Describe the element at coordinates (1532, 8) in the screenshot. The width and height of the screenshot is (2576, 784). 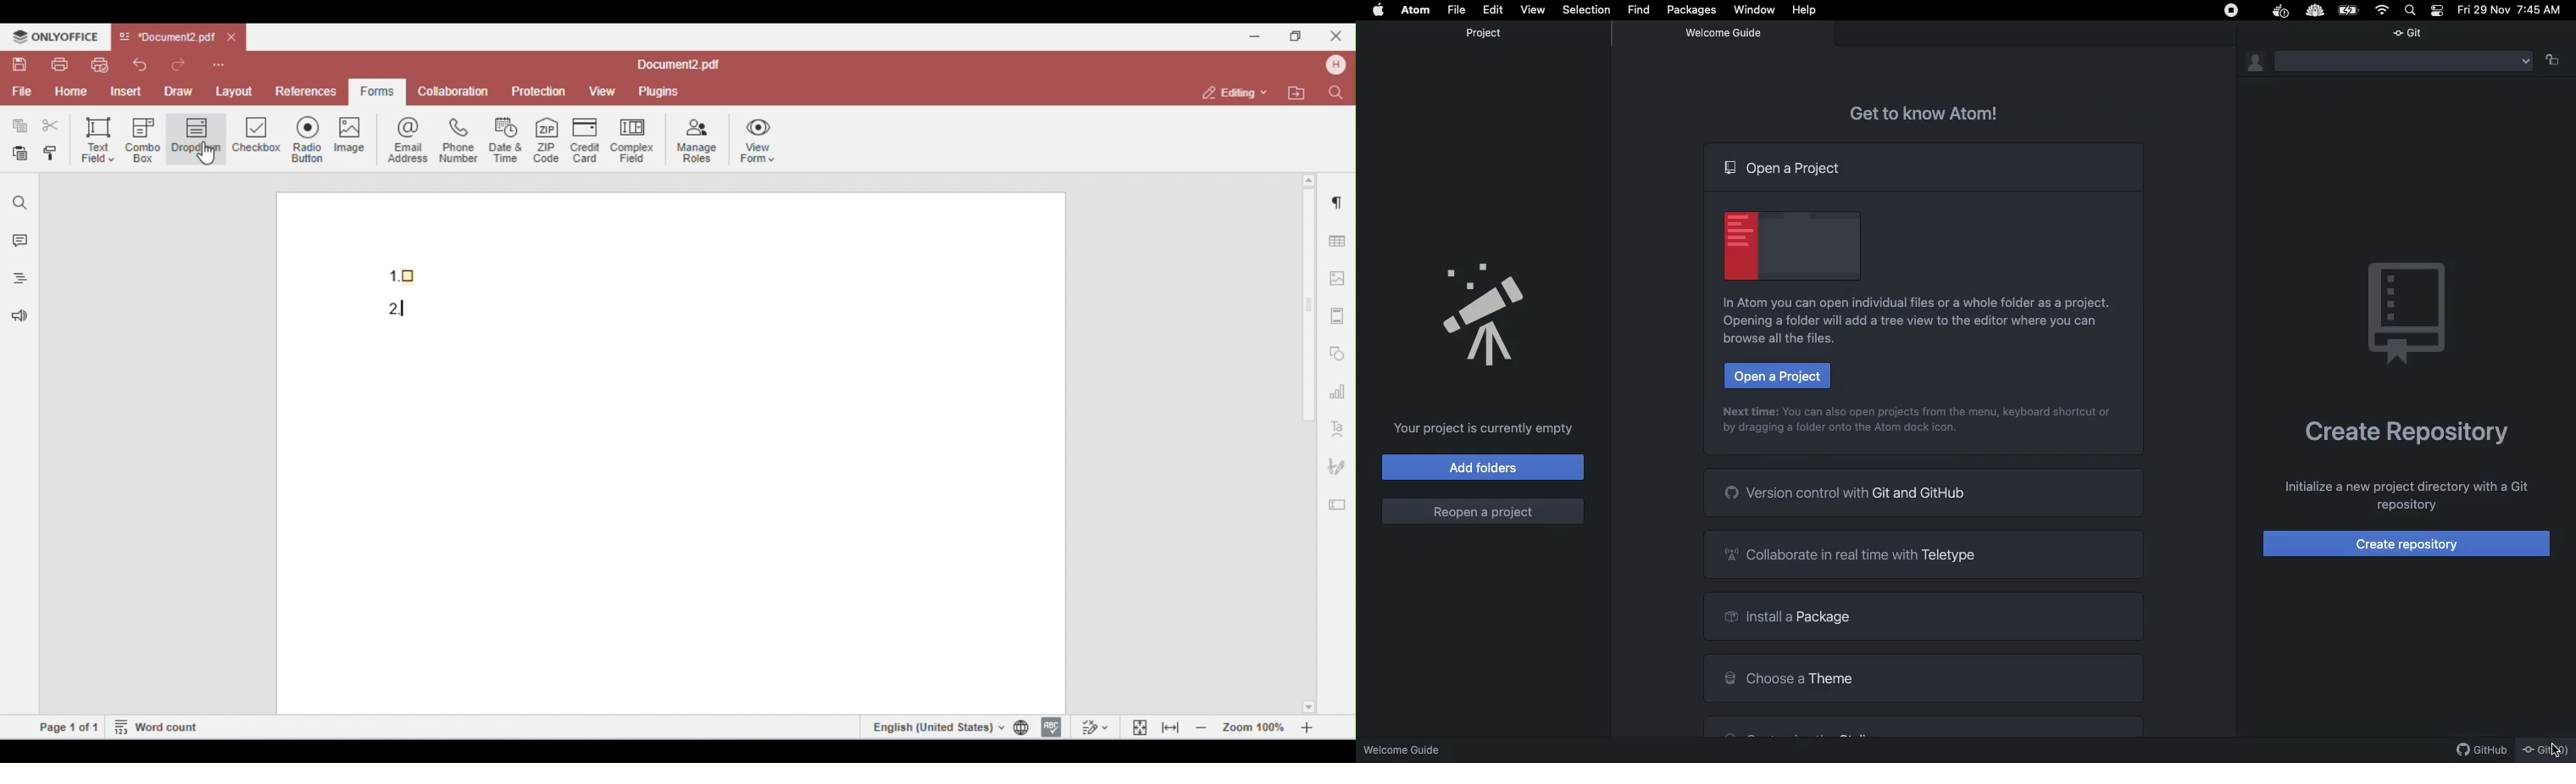
I see `View` at that location.